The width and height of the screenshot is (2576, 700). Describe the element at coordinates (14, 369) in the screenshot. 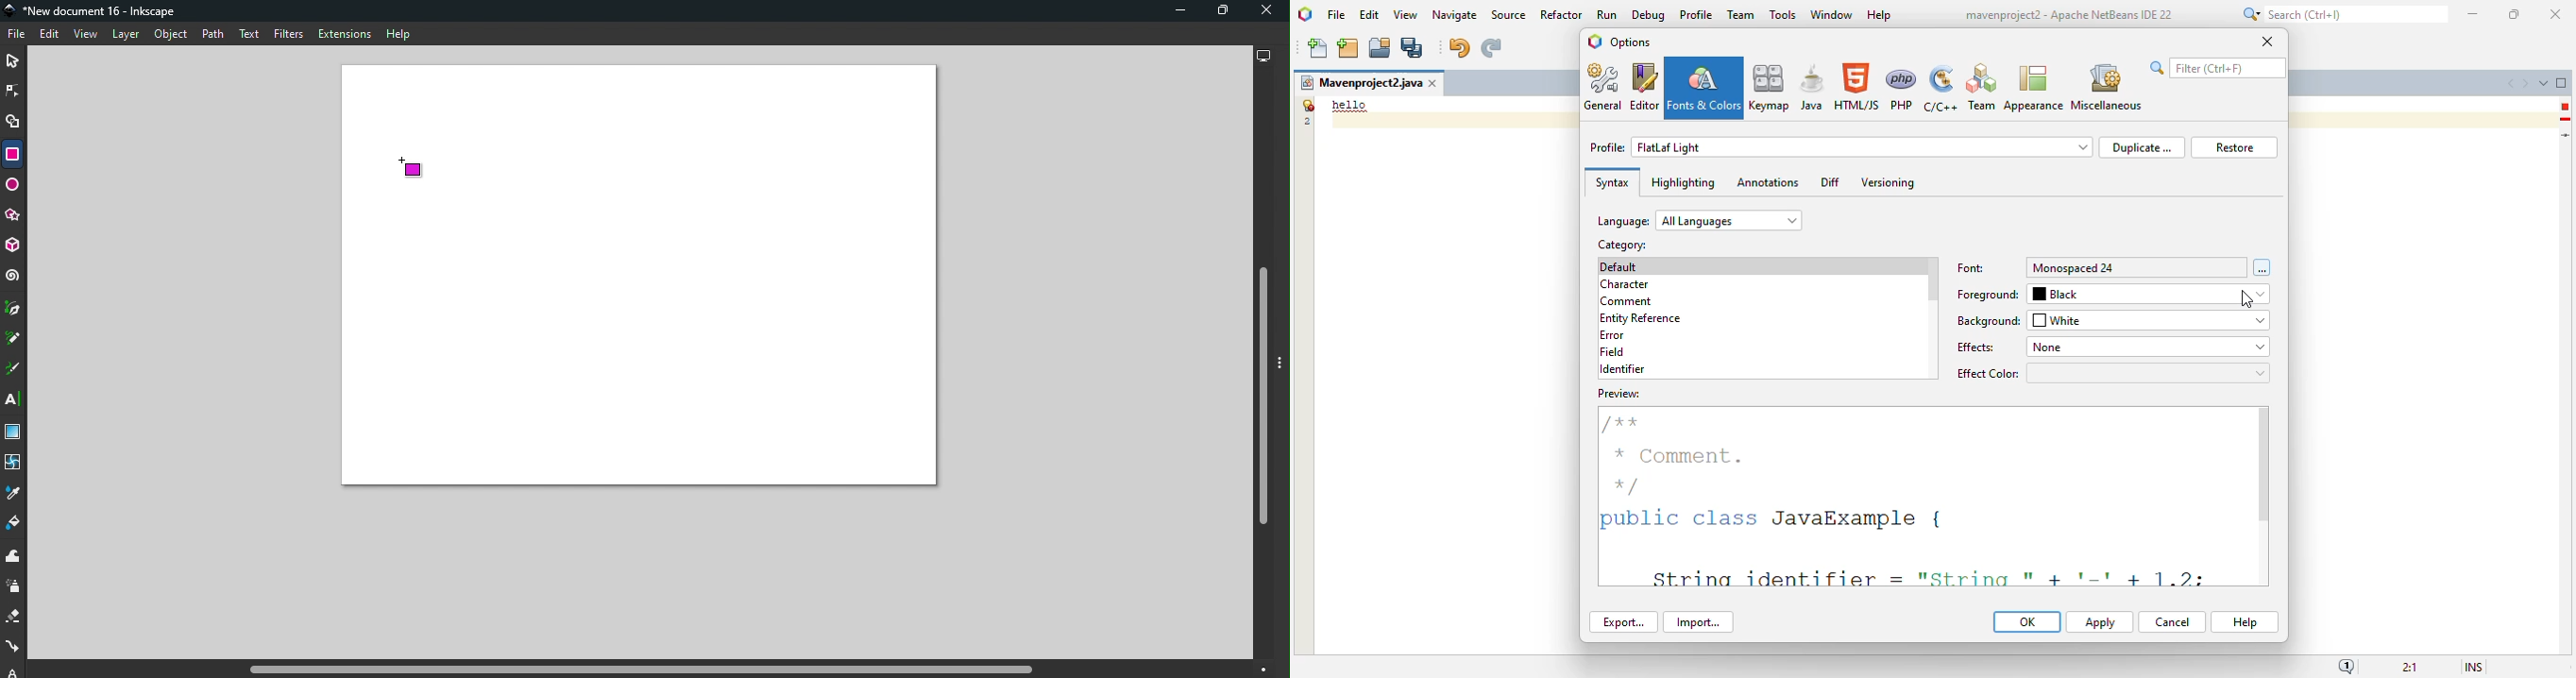

I see `Calligraphy tool` at that location.